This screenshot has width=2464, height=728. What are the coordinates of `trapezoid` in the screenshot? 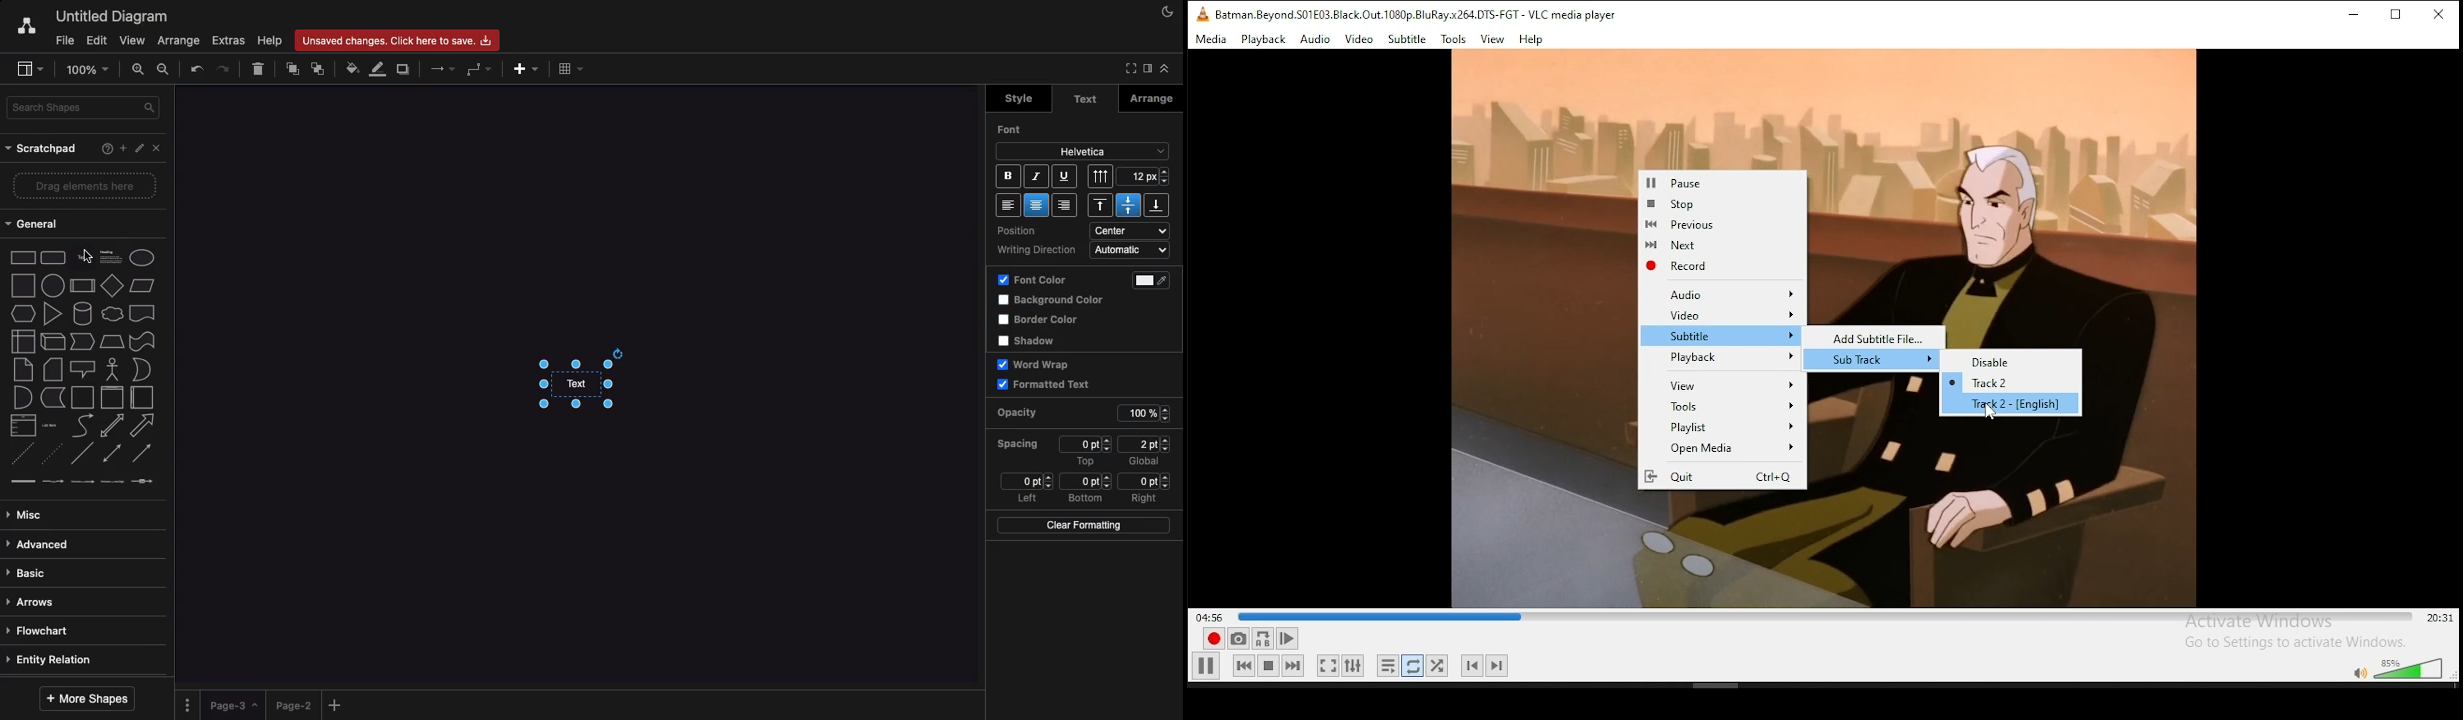 It's located at (112, 342).